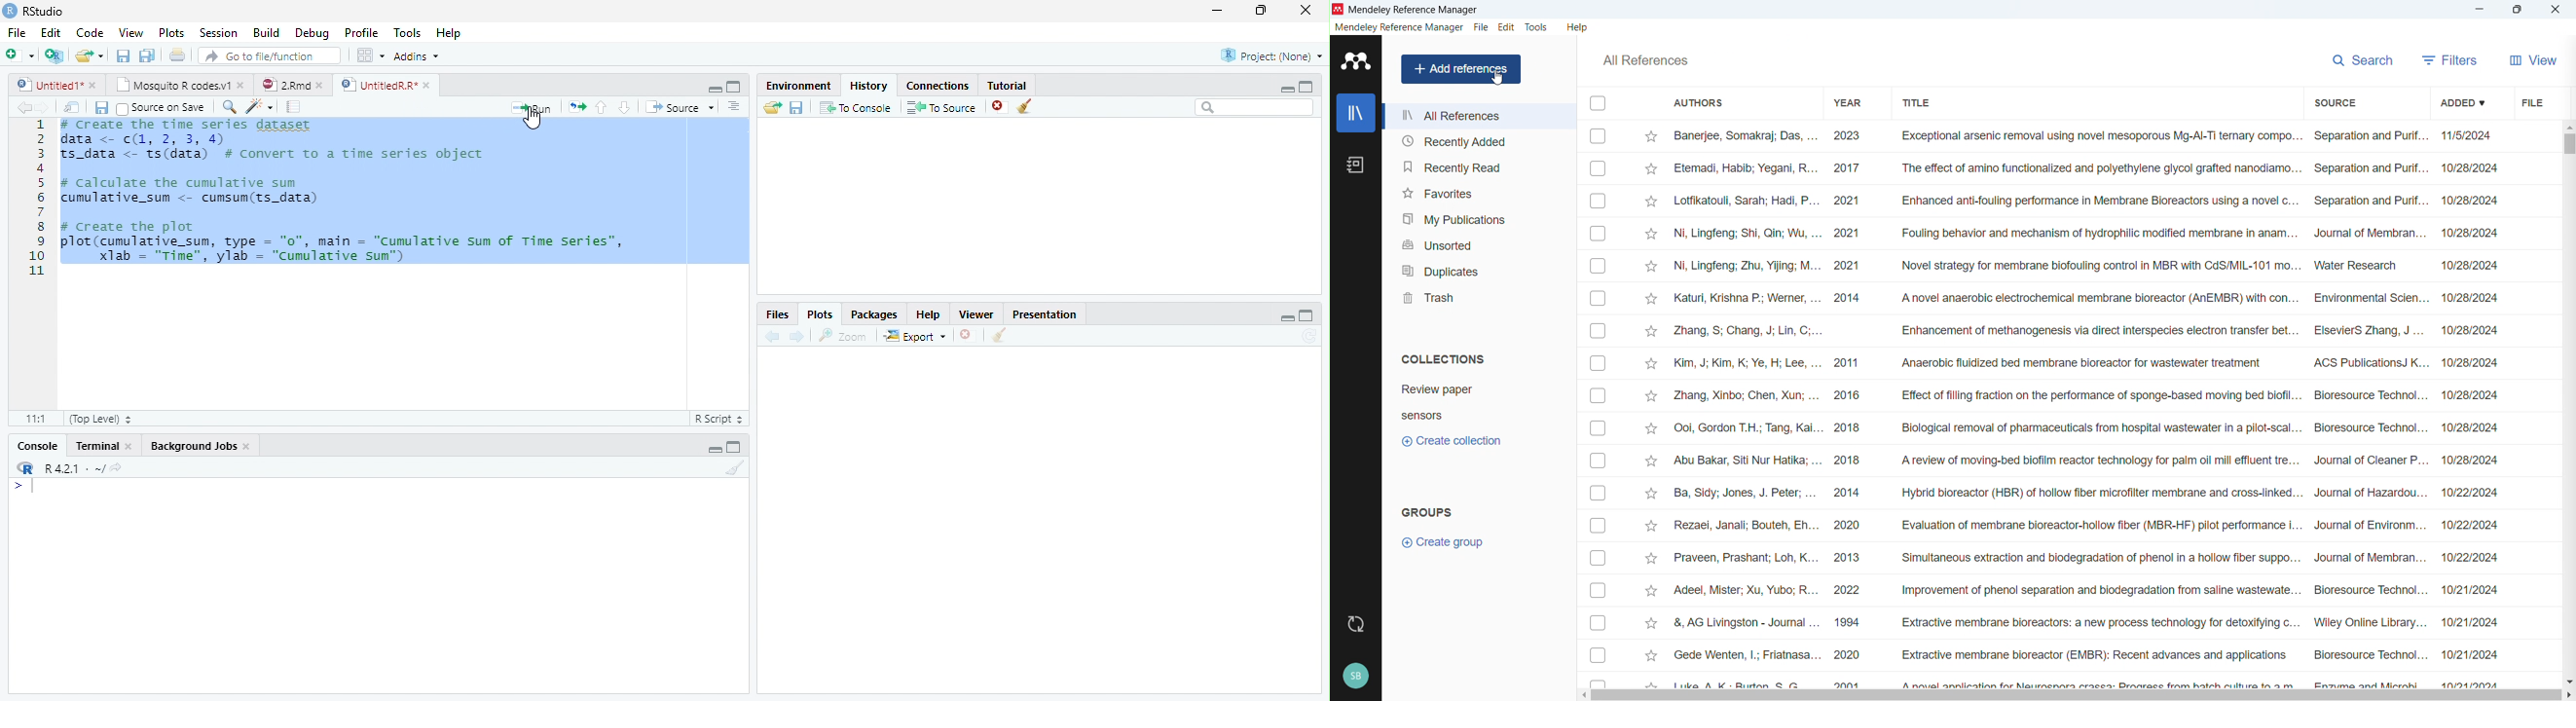  What do you see at coordinates (146, 56) in the screenshot?
I see `Save all` at bounding box center [146, 56].